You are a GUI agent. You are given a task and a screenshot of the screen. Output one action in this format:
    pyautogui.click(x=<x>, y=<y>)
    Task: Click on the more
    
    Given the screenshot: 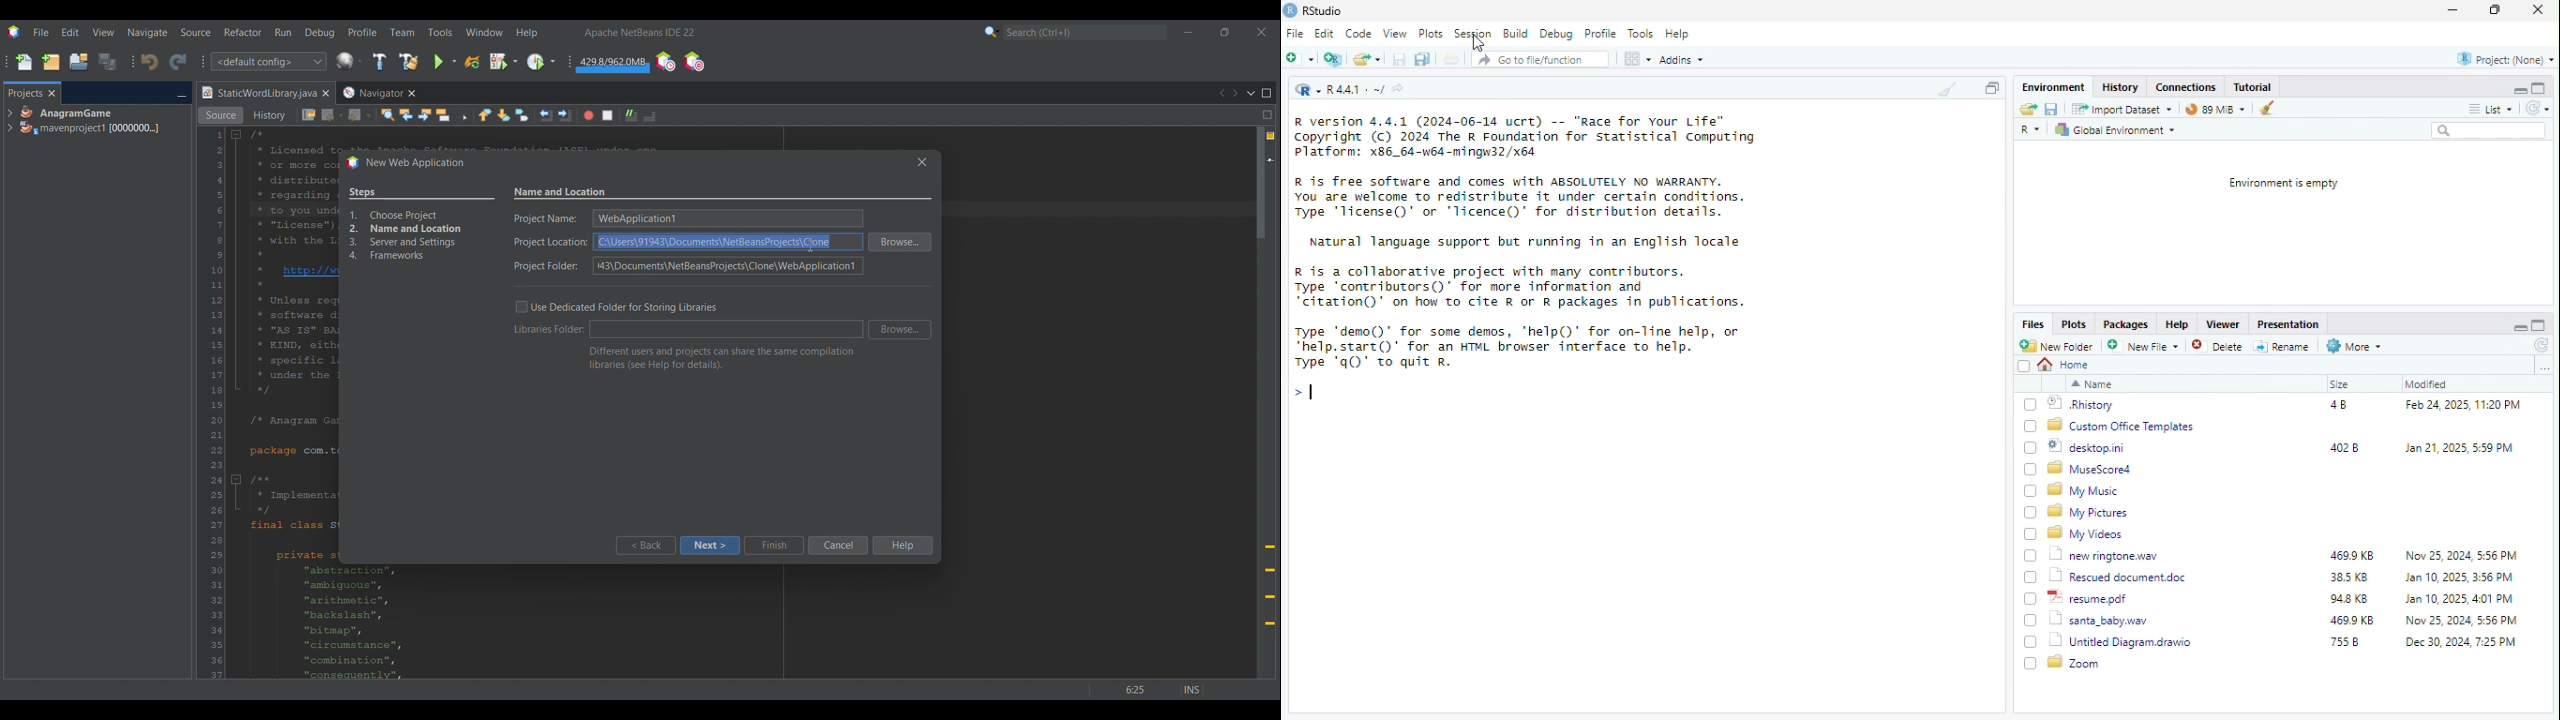 What is the action you would take?
    pyautogui.click(x=2544, y=367)
    